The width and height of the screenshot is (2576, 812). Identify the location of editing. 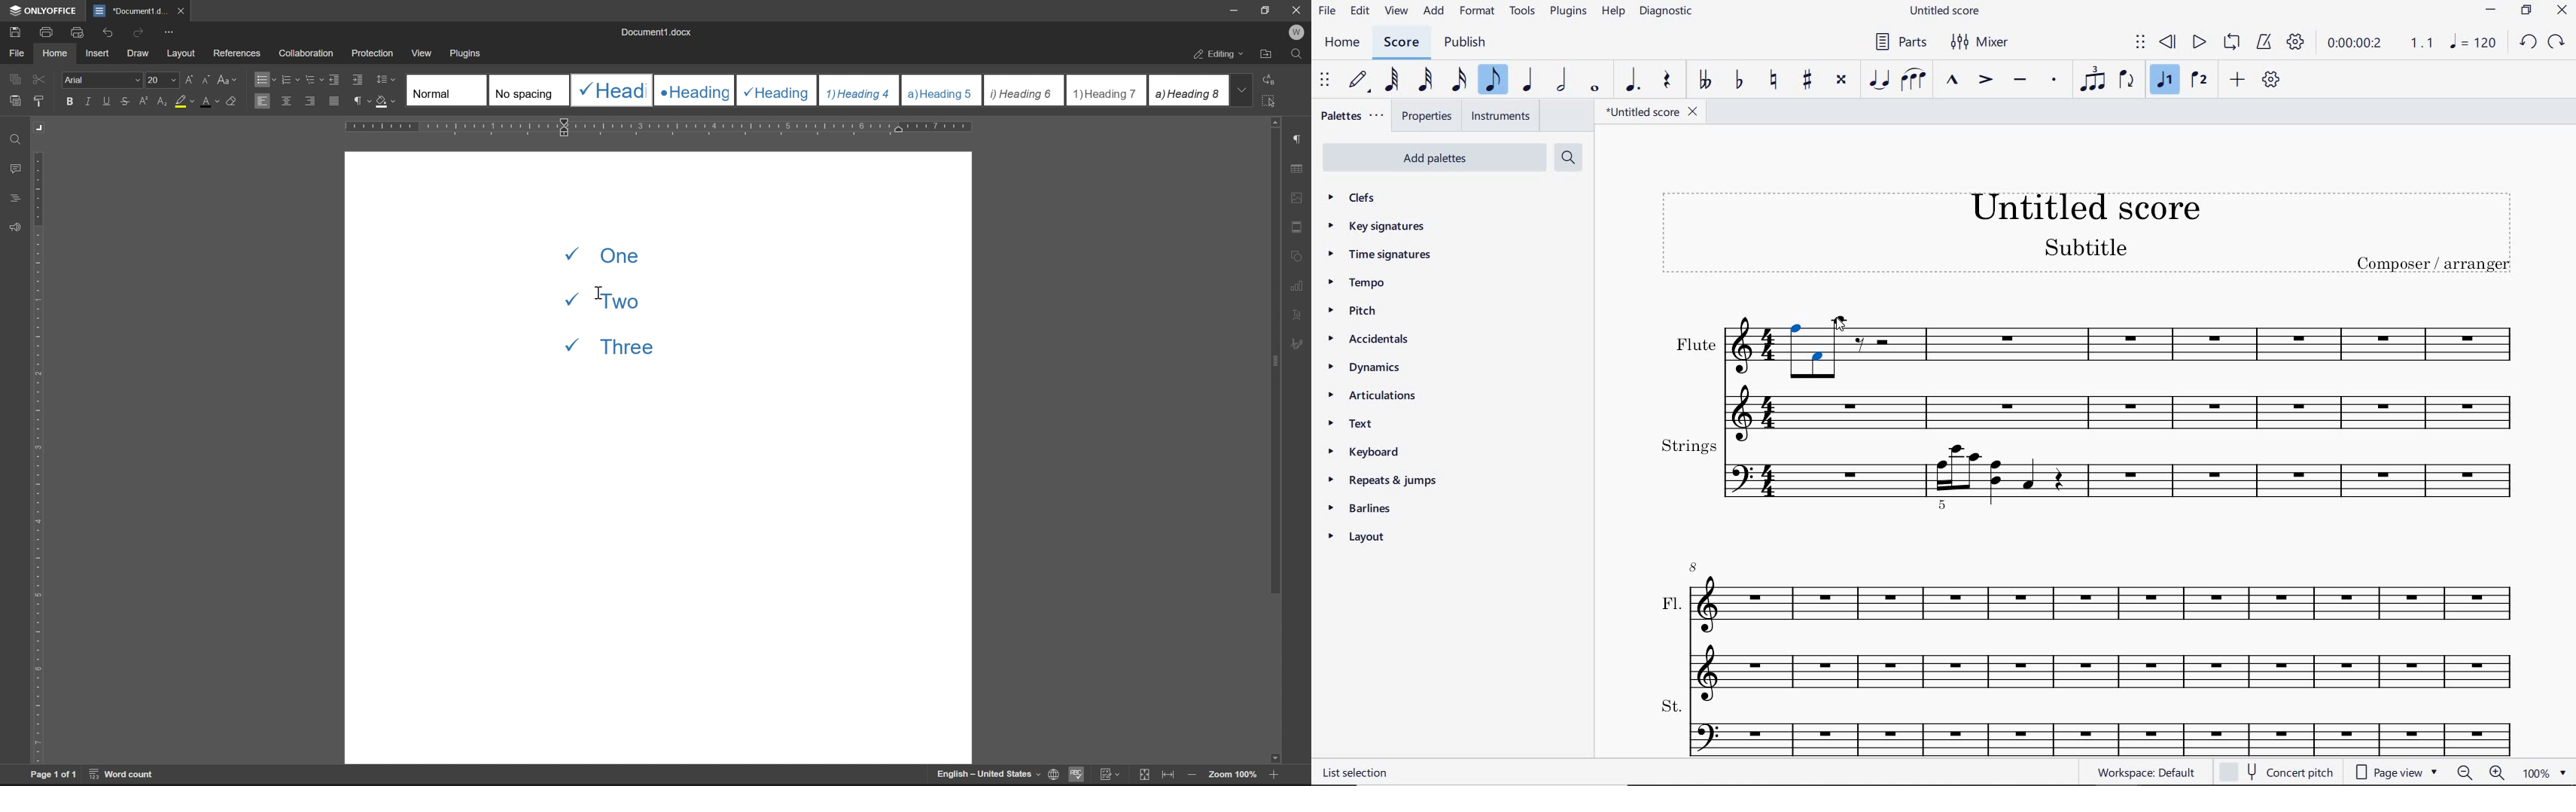
(1220, 55).